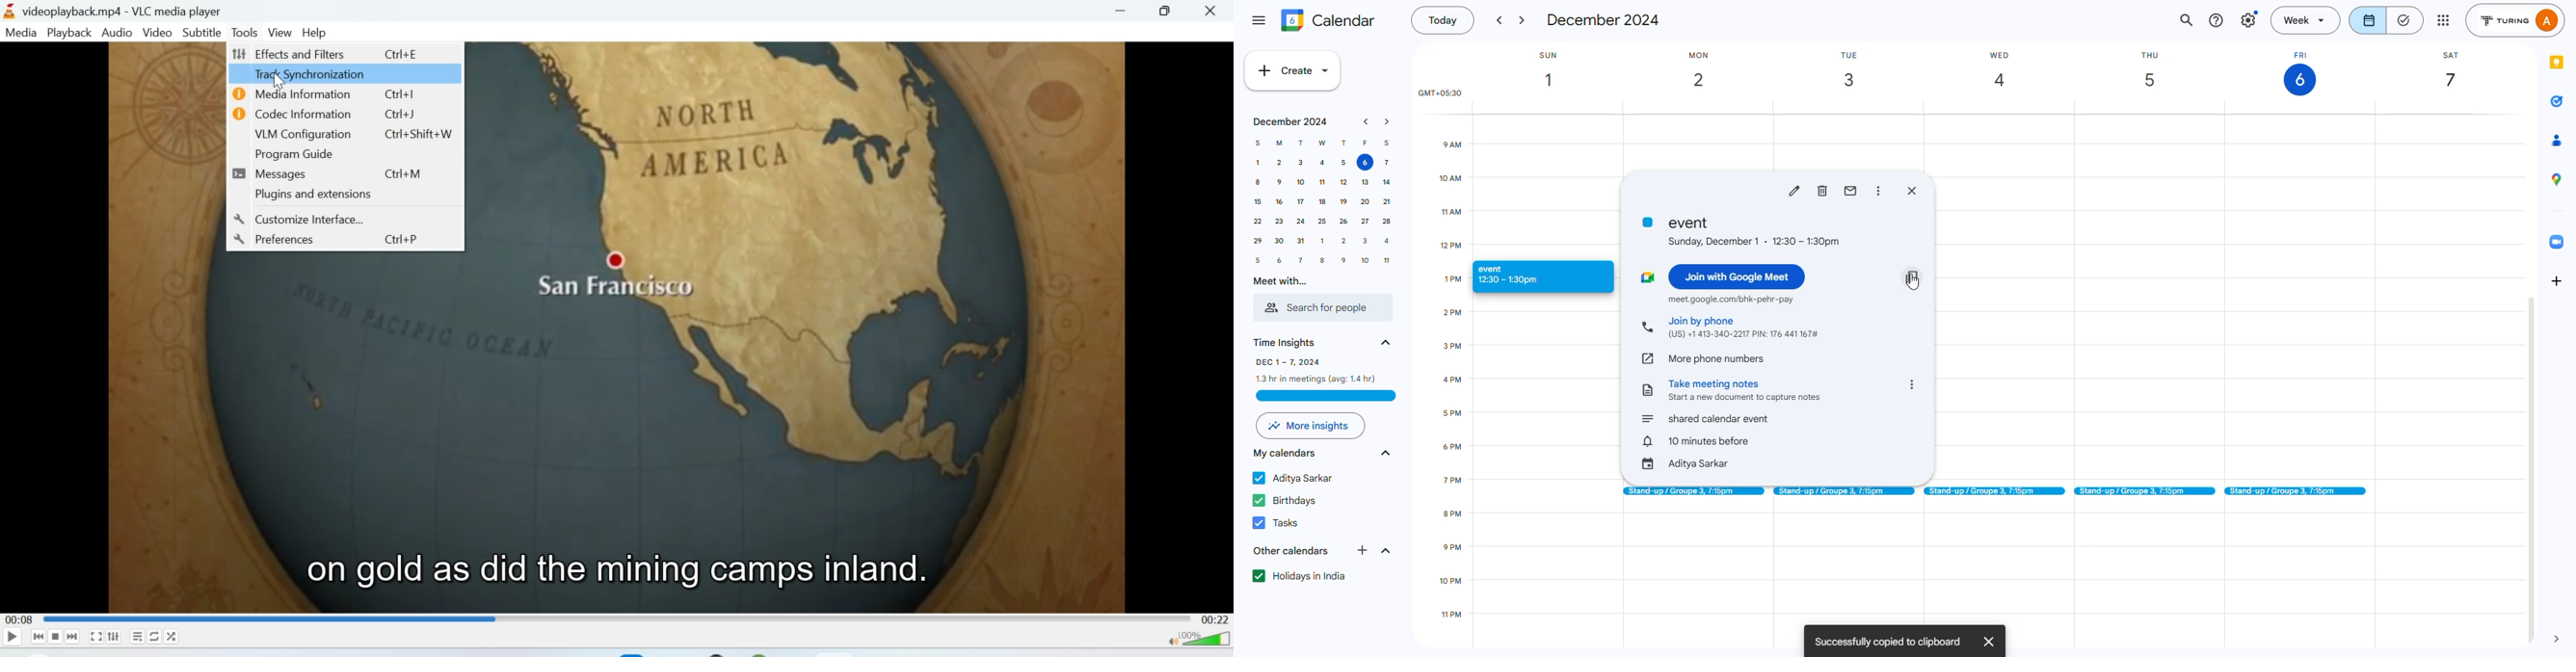 The image size is (2576, 672). What do you see at coordinates (119, 34) in the screenshot?
I see `Audio` at bounding box center [119, 34].